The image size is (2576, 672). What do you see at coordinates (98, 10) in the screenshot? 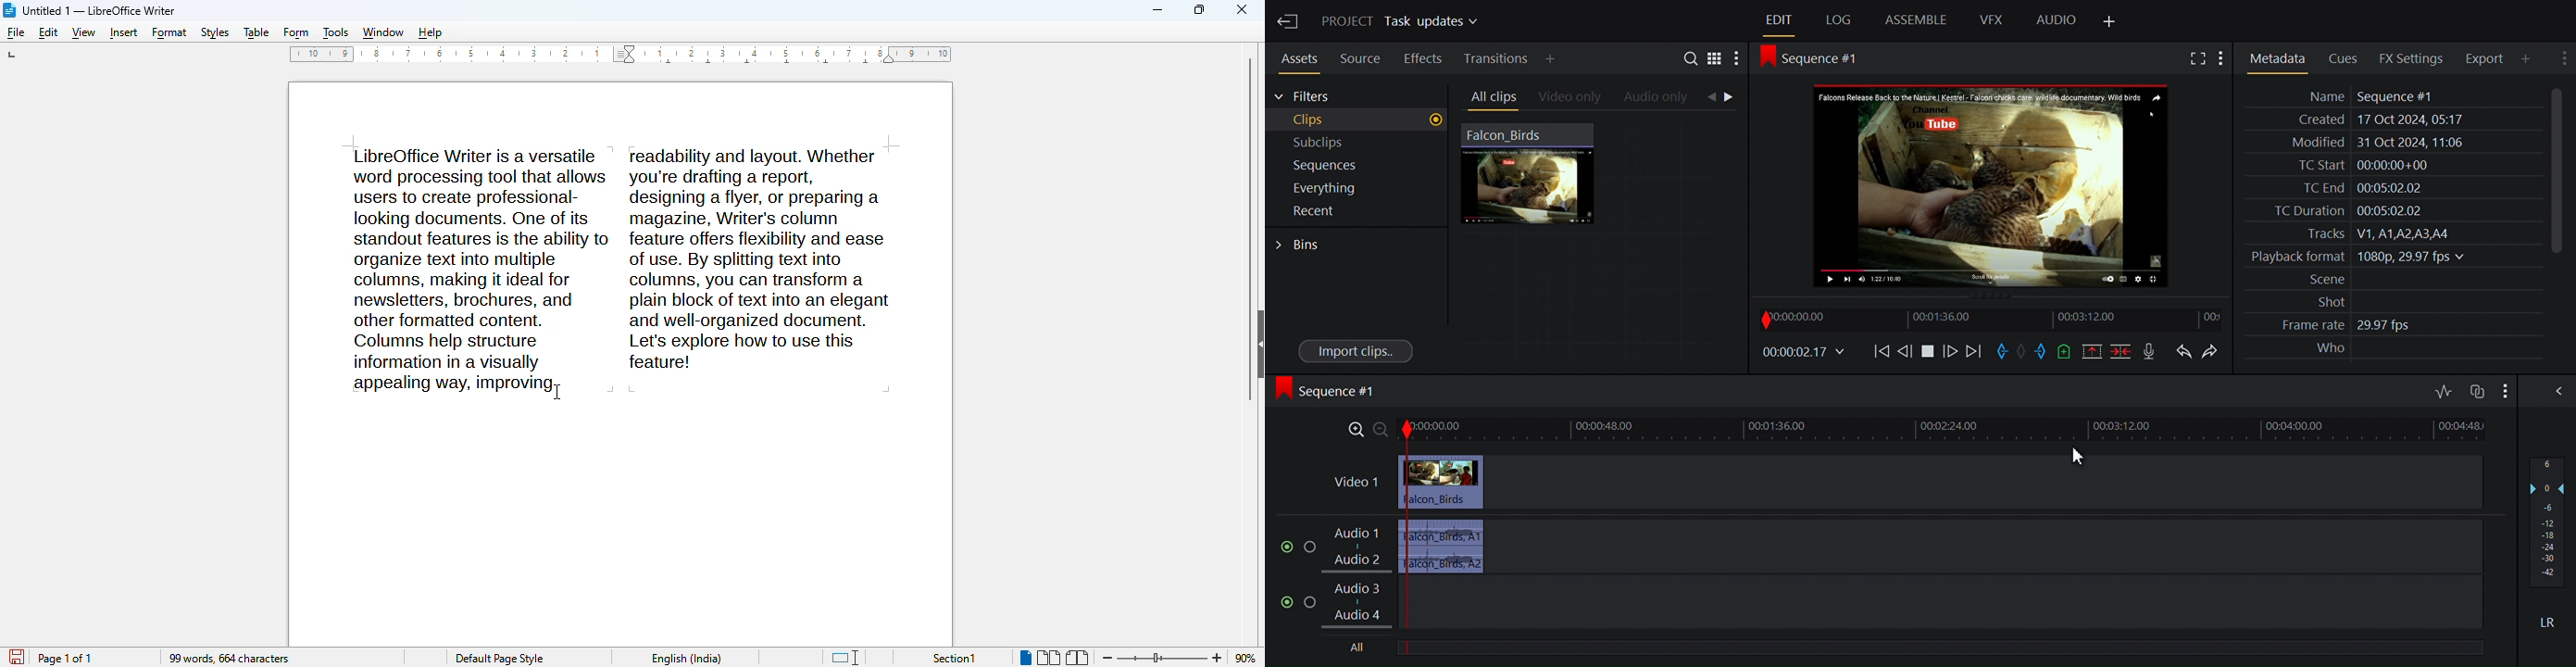
I see `title` at bounding box center [98, 10].